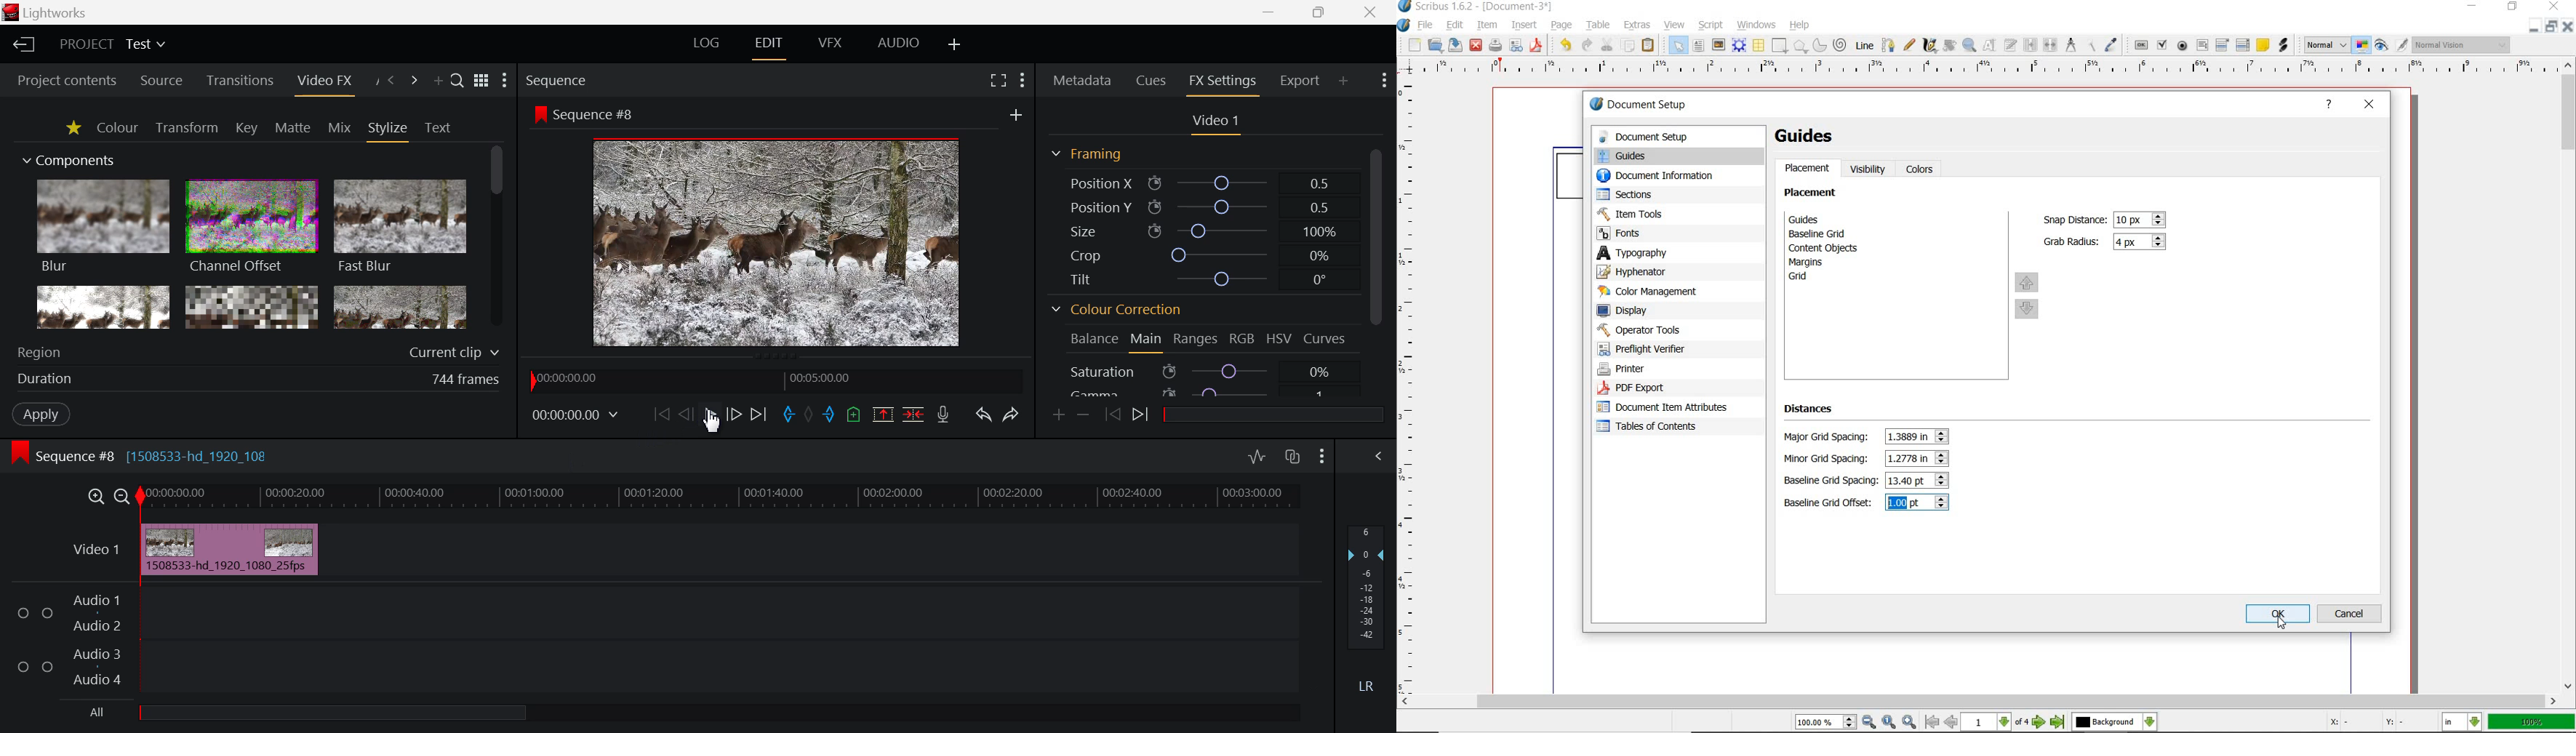 This screenshot has width=2576, height=756. What do you see at coordinates (1829, 219) in the screenshot?
I see `guides` at bounding box center [1829, 219].